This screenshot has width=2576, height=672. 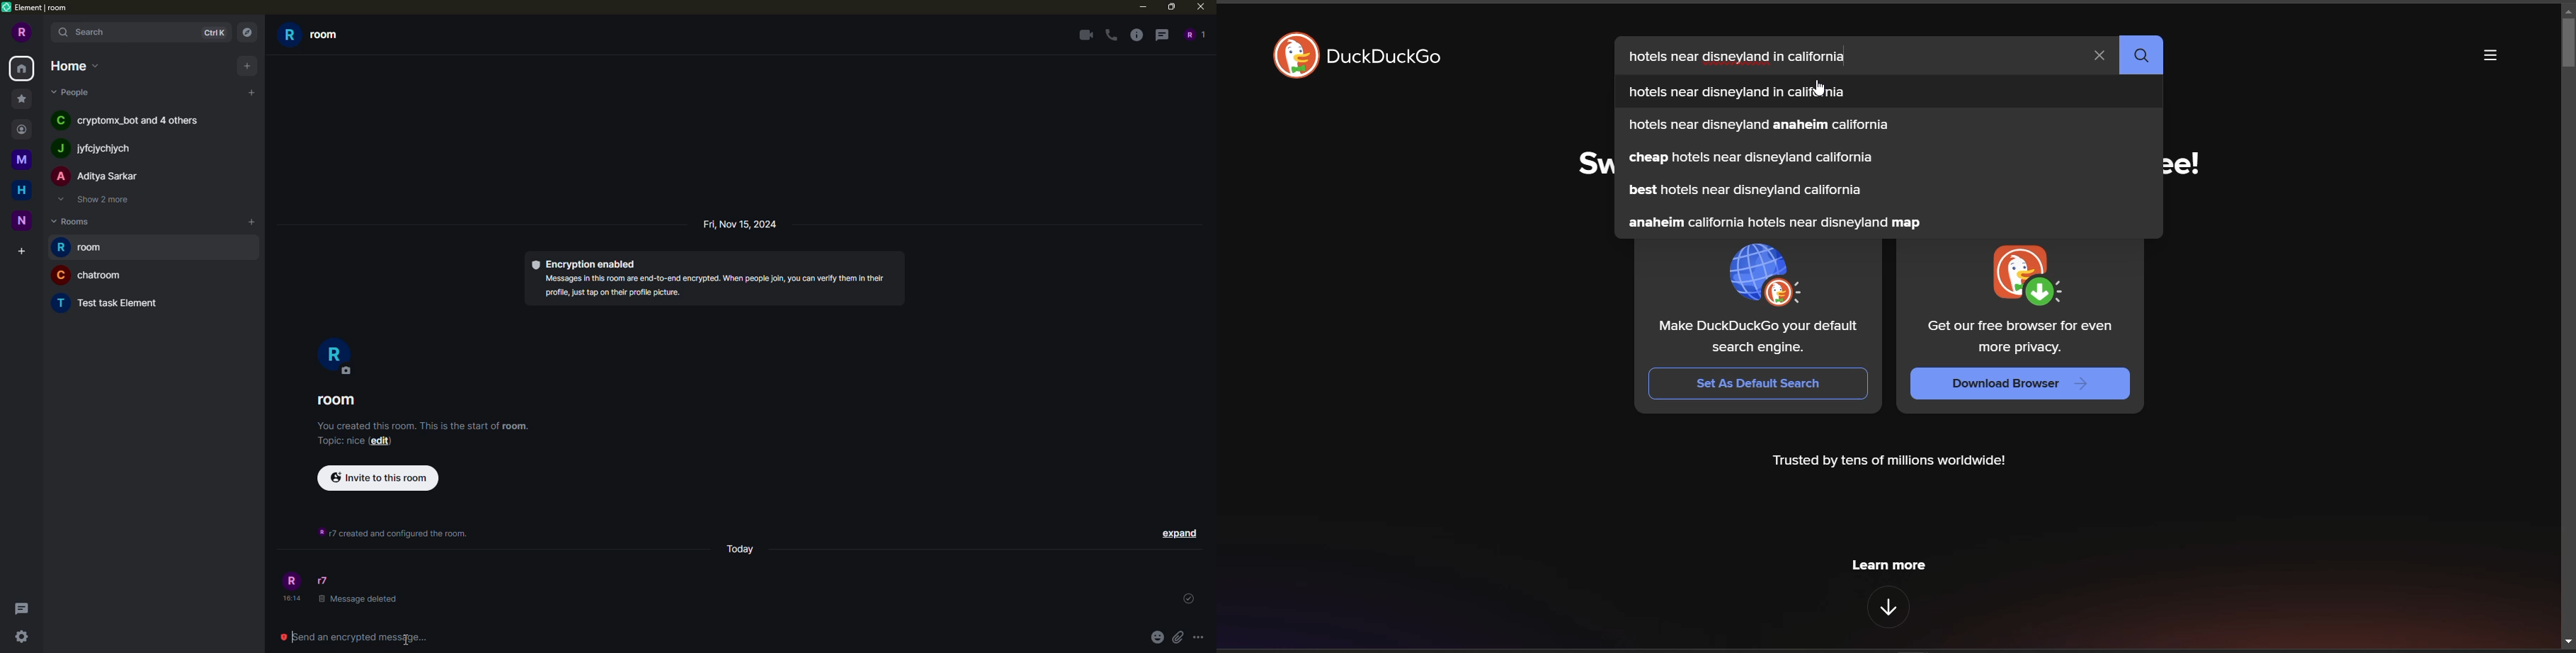 What do you see at coordinates (340, 401) in the screenshot?
I see `room` at bounding box center [340, 401].